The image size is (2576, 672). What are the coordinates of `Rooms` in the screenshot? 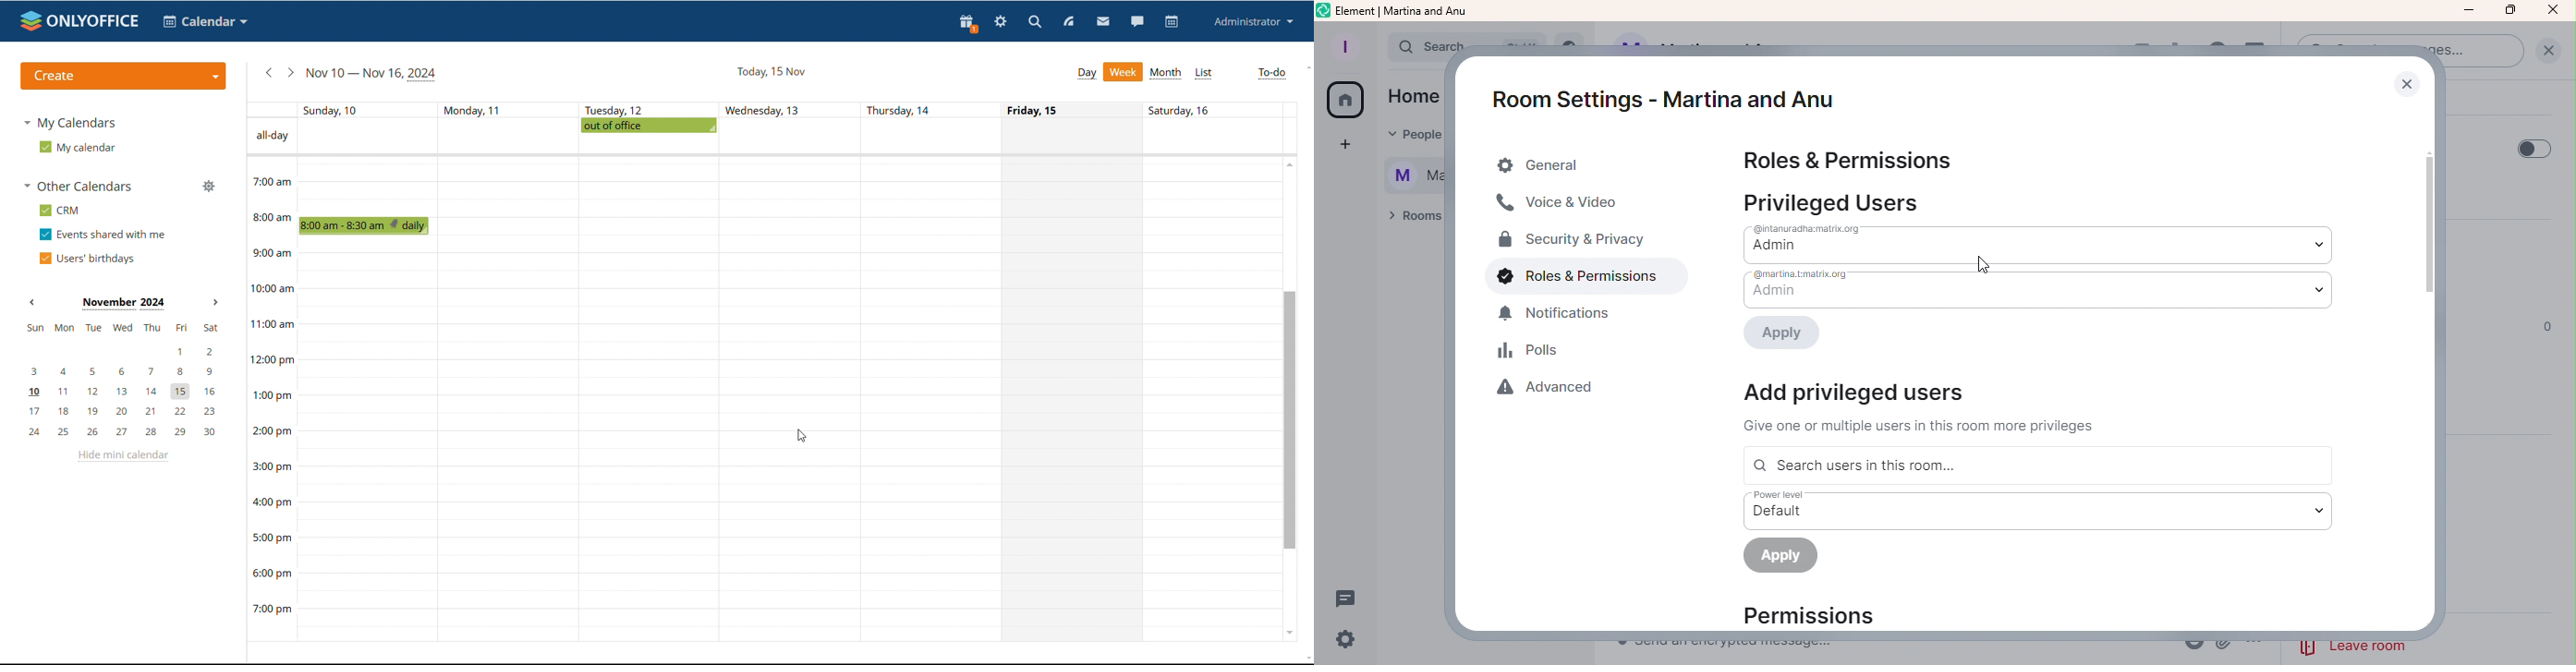 It's located at (1410, 220).